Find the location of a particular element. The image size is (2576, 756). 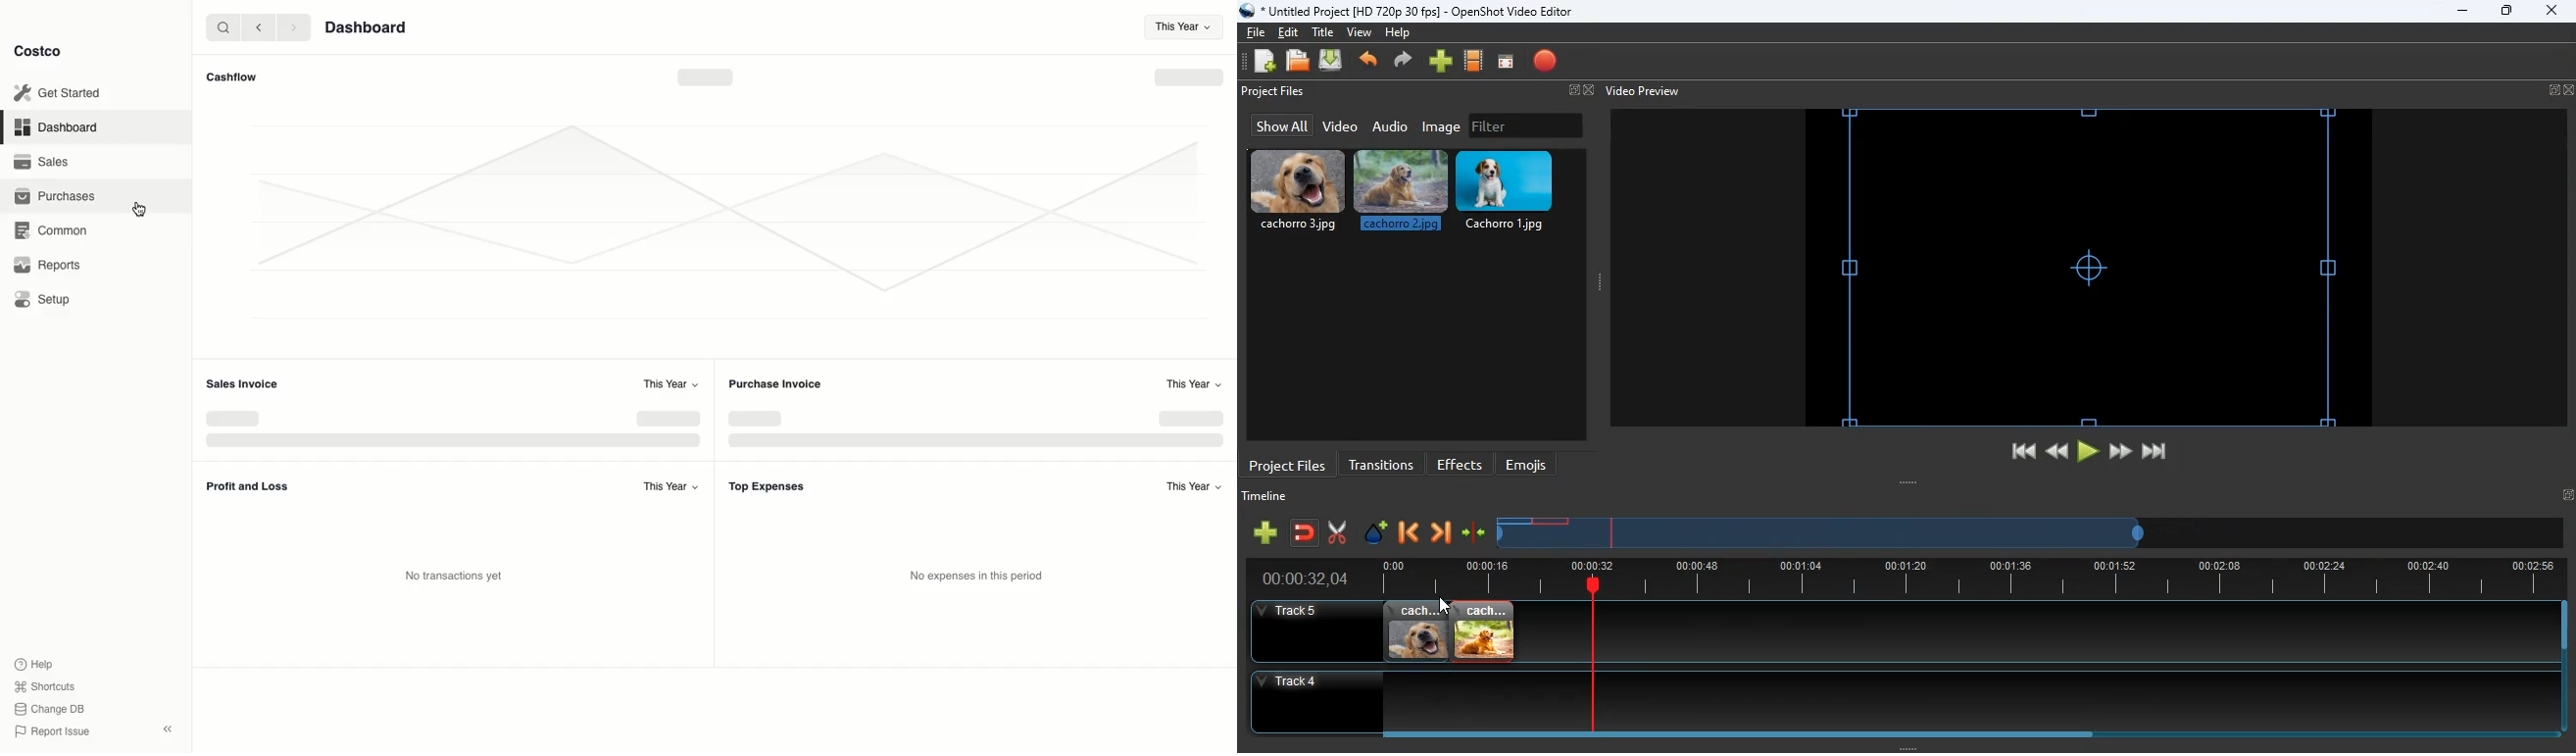

effect is located at coordinates (1376, 534).